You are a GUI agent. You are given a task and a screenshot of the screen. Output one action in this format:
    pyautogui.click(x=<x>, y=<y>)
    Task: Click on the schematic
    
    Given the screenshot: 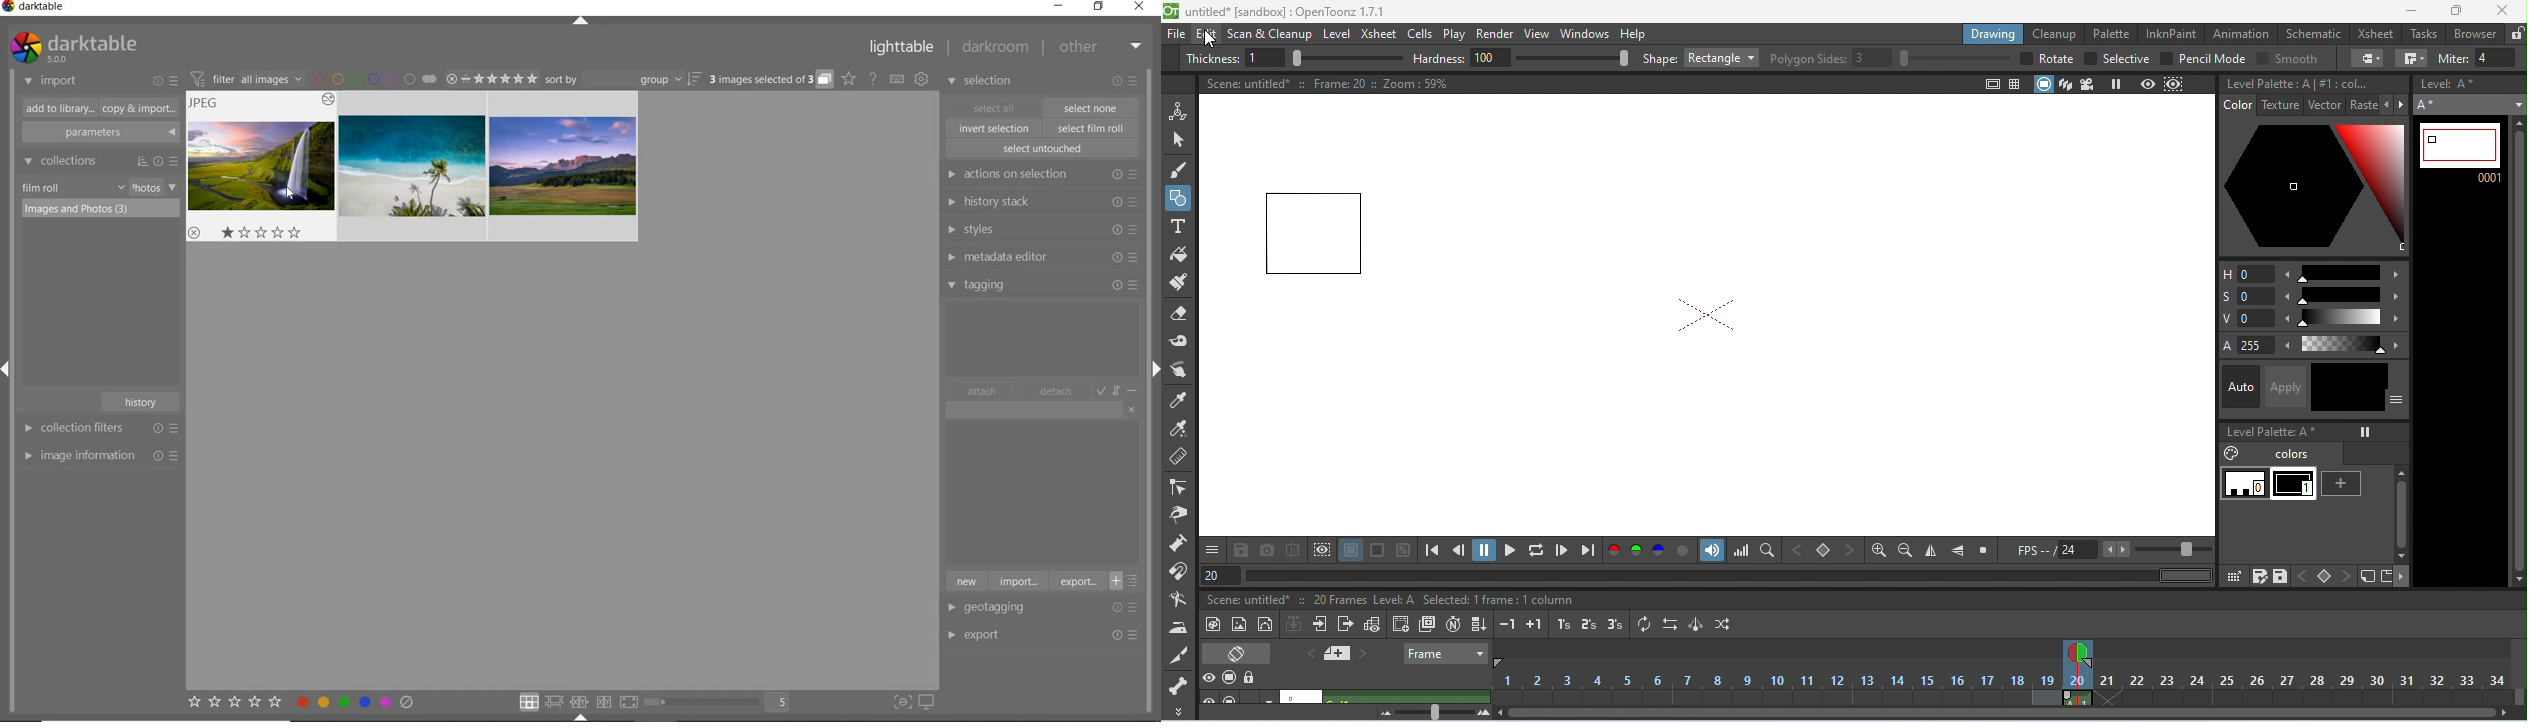 What is the action you would take?
    pyautogui.click(x=2313, y=35)
    